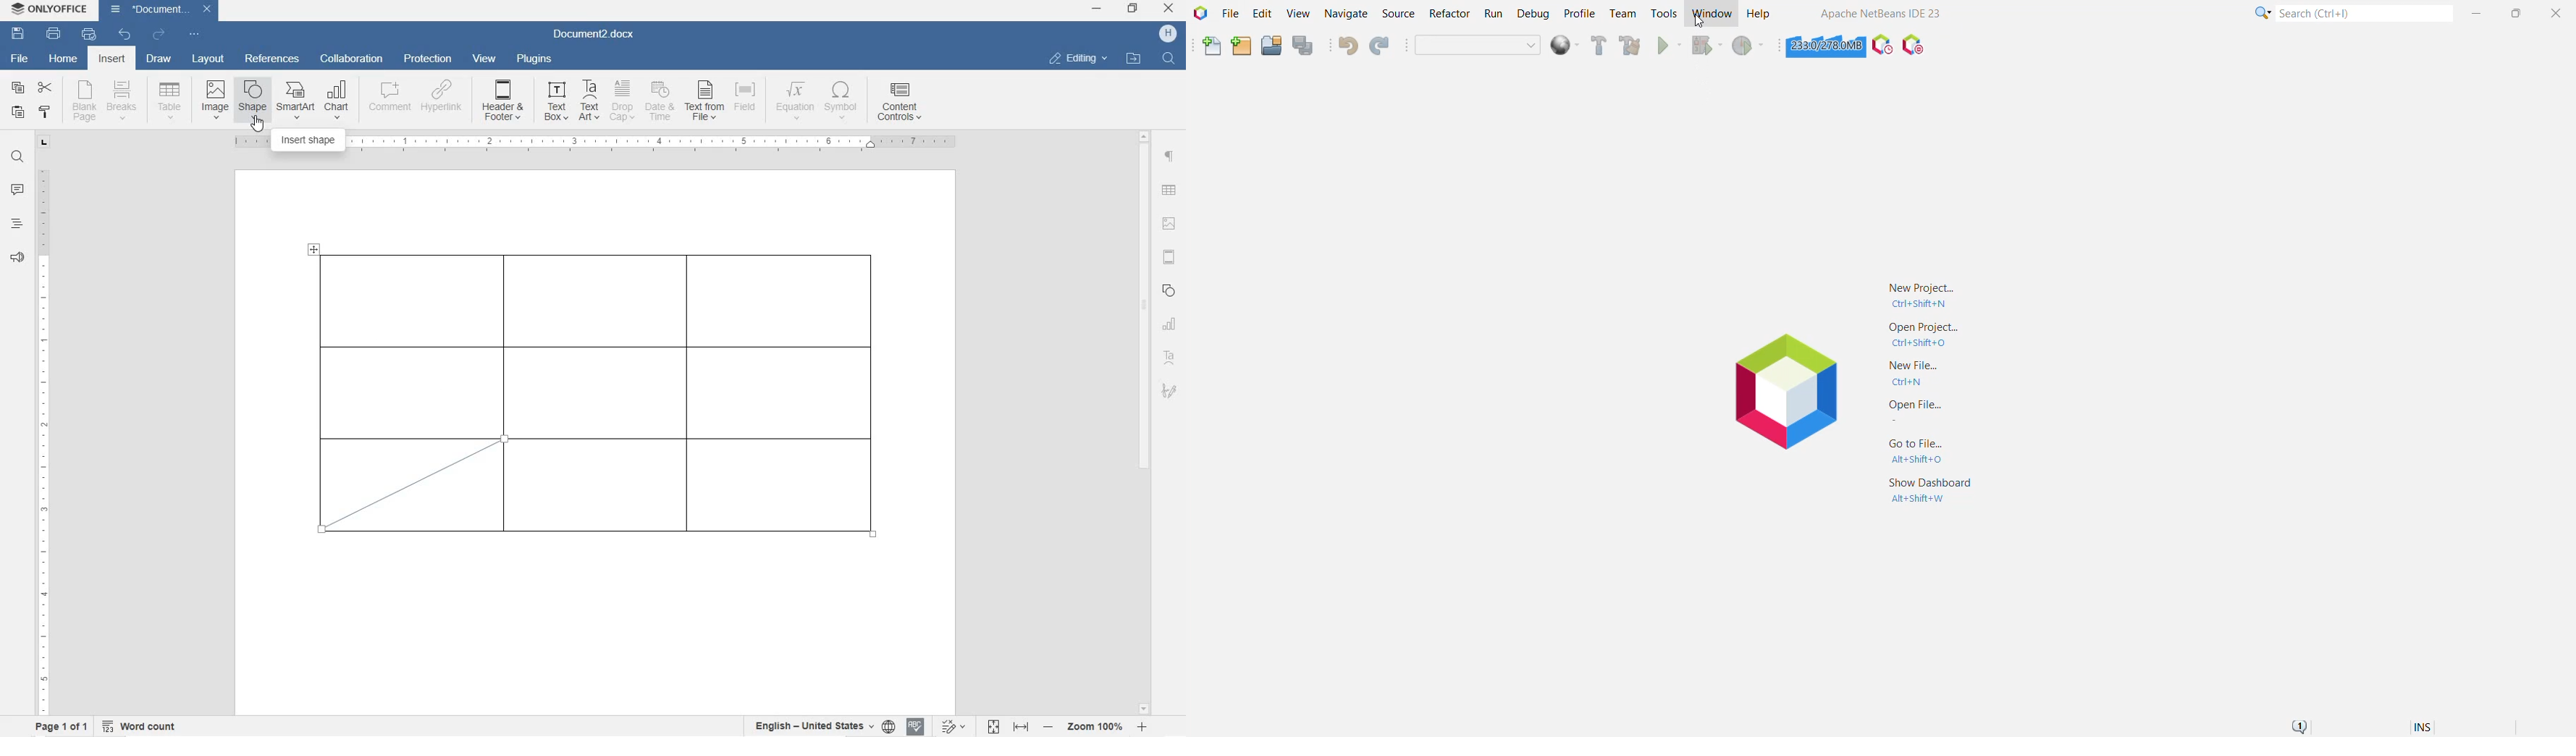  I want to click on Document3.docx, so click(598, 35).